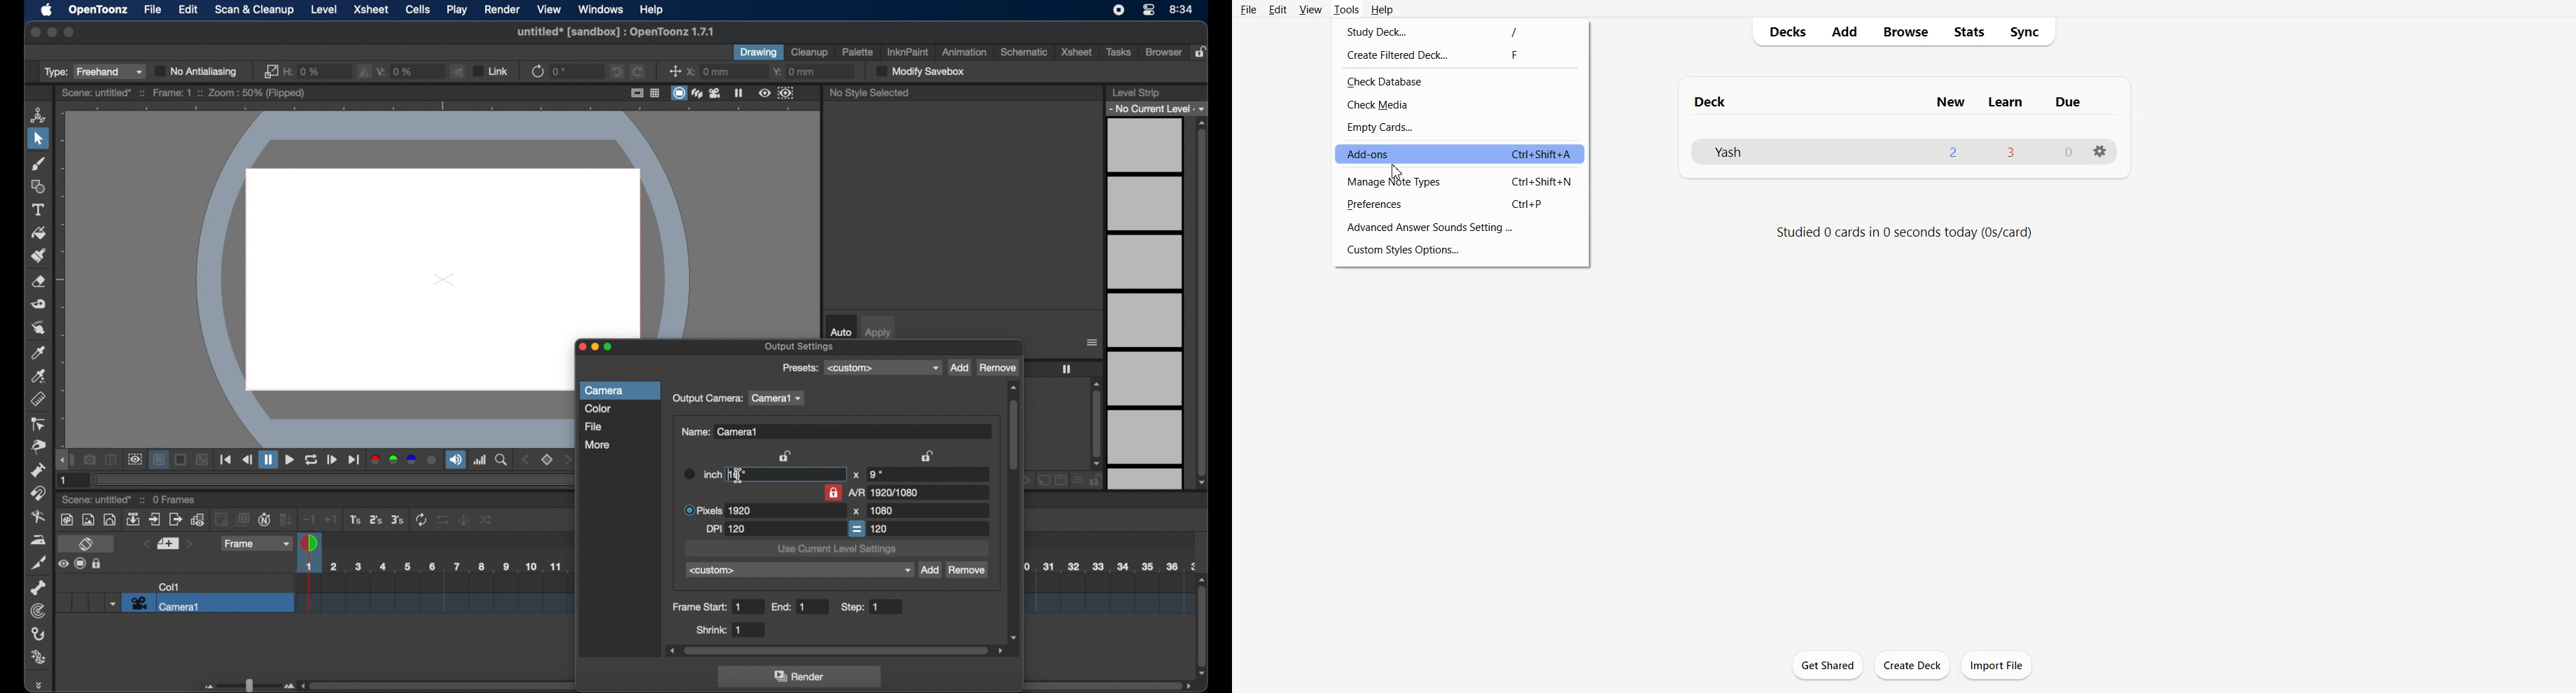 This screenshot has height=700, width=2576. Describe the element at coordinates (1250, 9) in the screenshot. I see `File` at that location.